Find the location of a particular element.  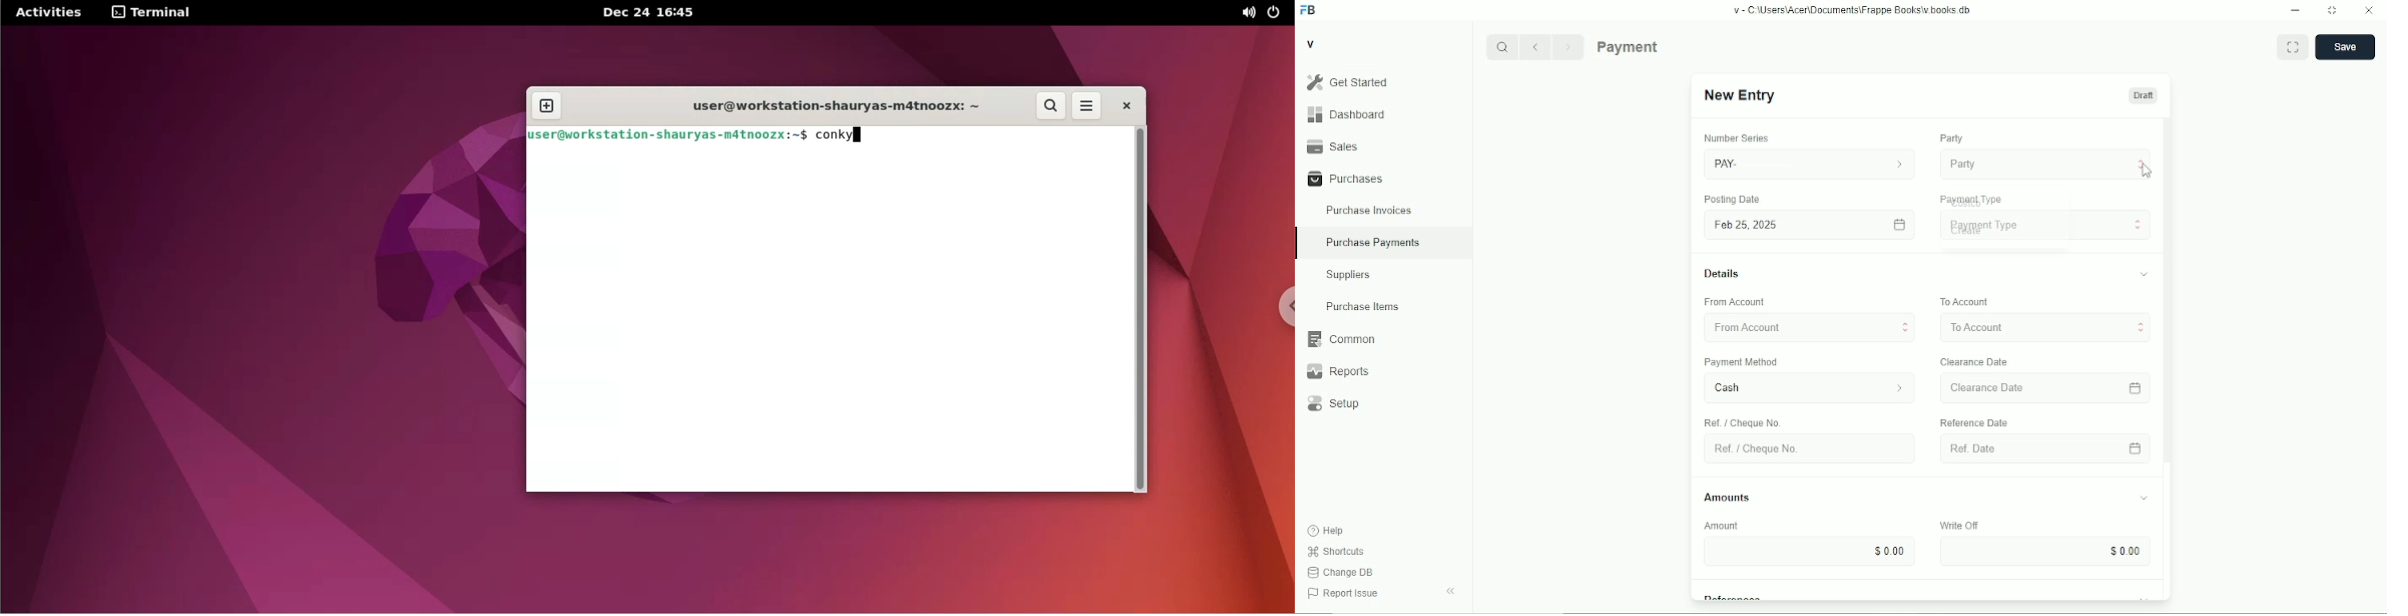

‘From Account is located at coordinates (1733, 303).